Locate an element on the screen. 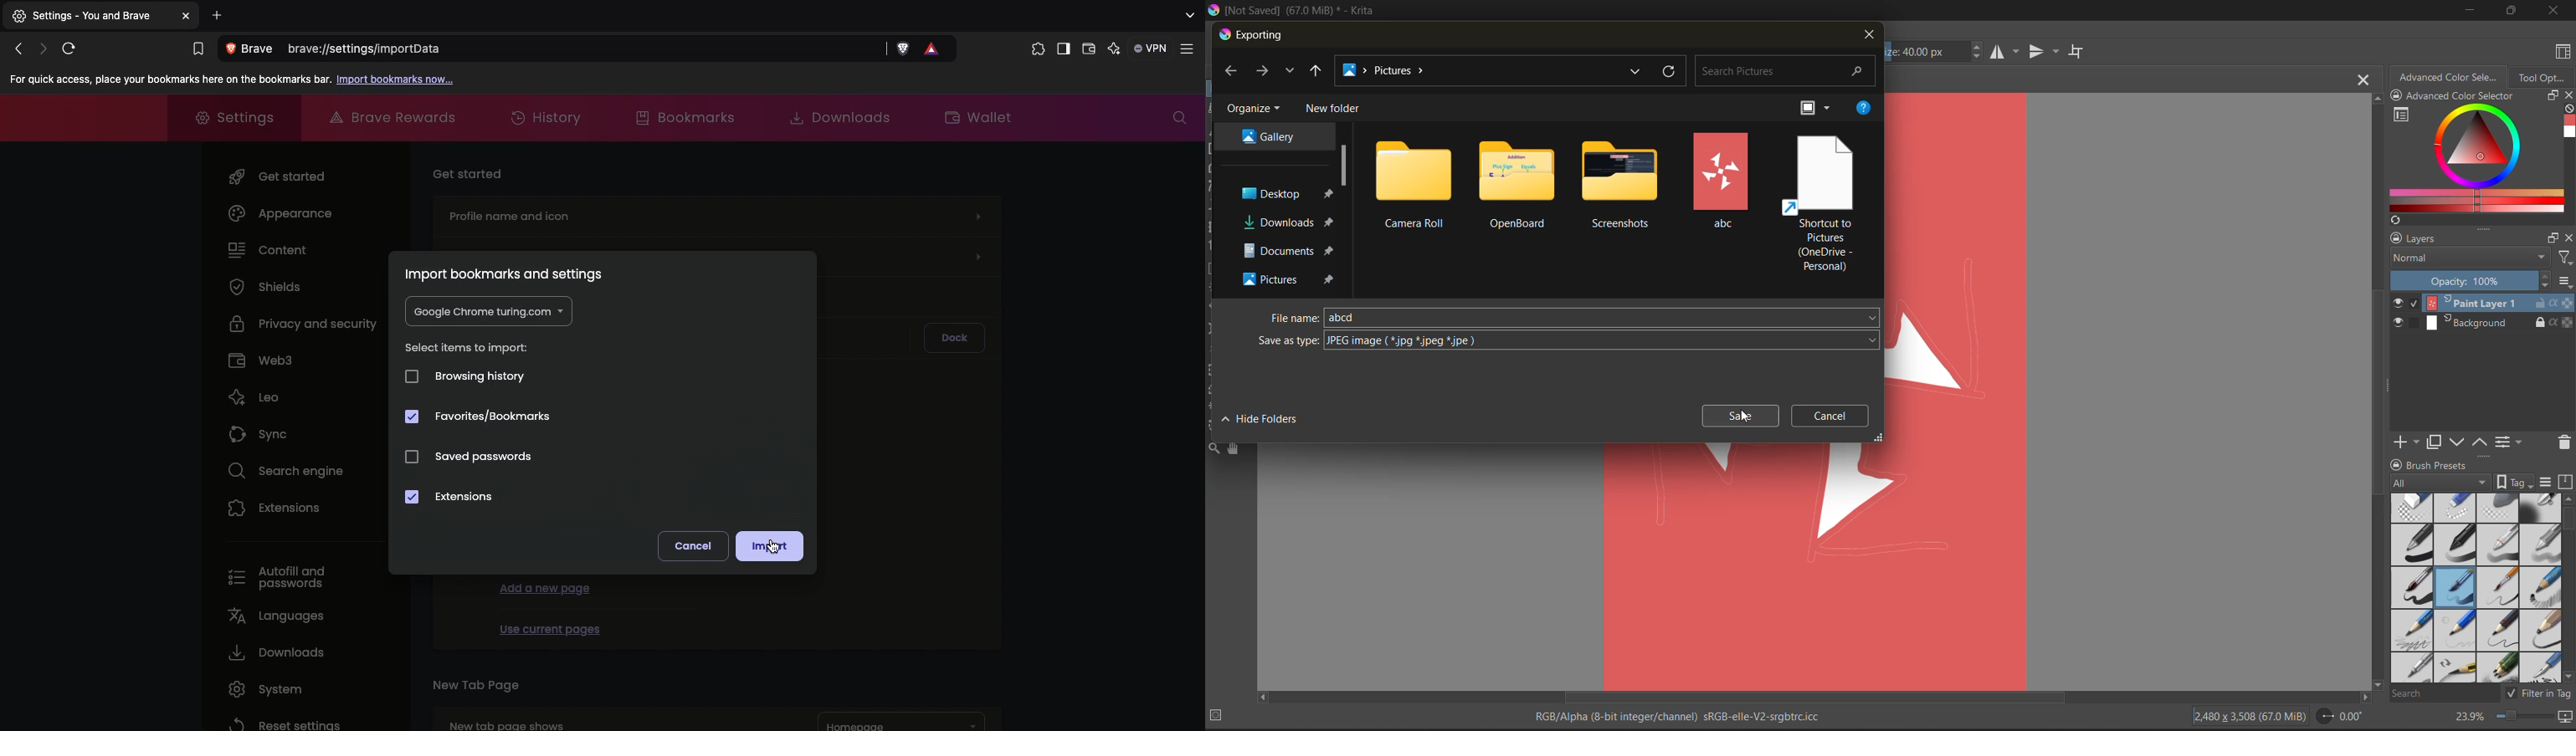  Reload this page is located at coordinates (73, 48).